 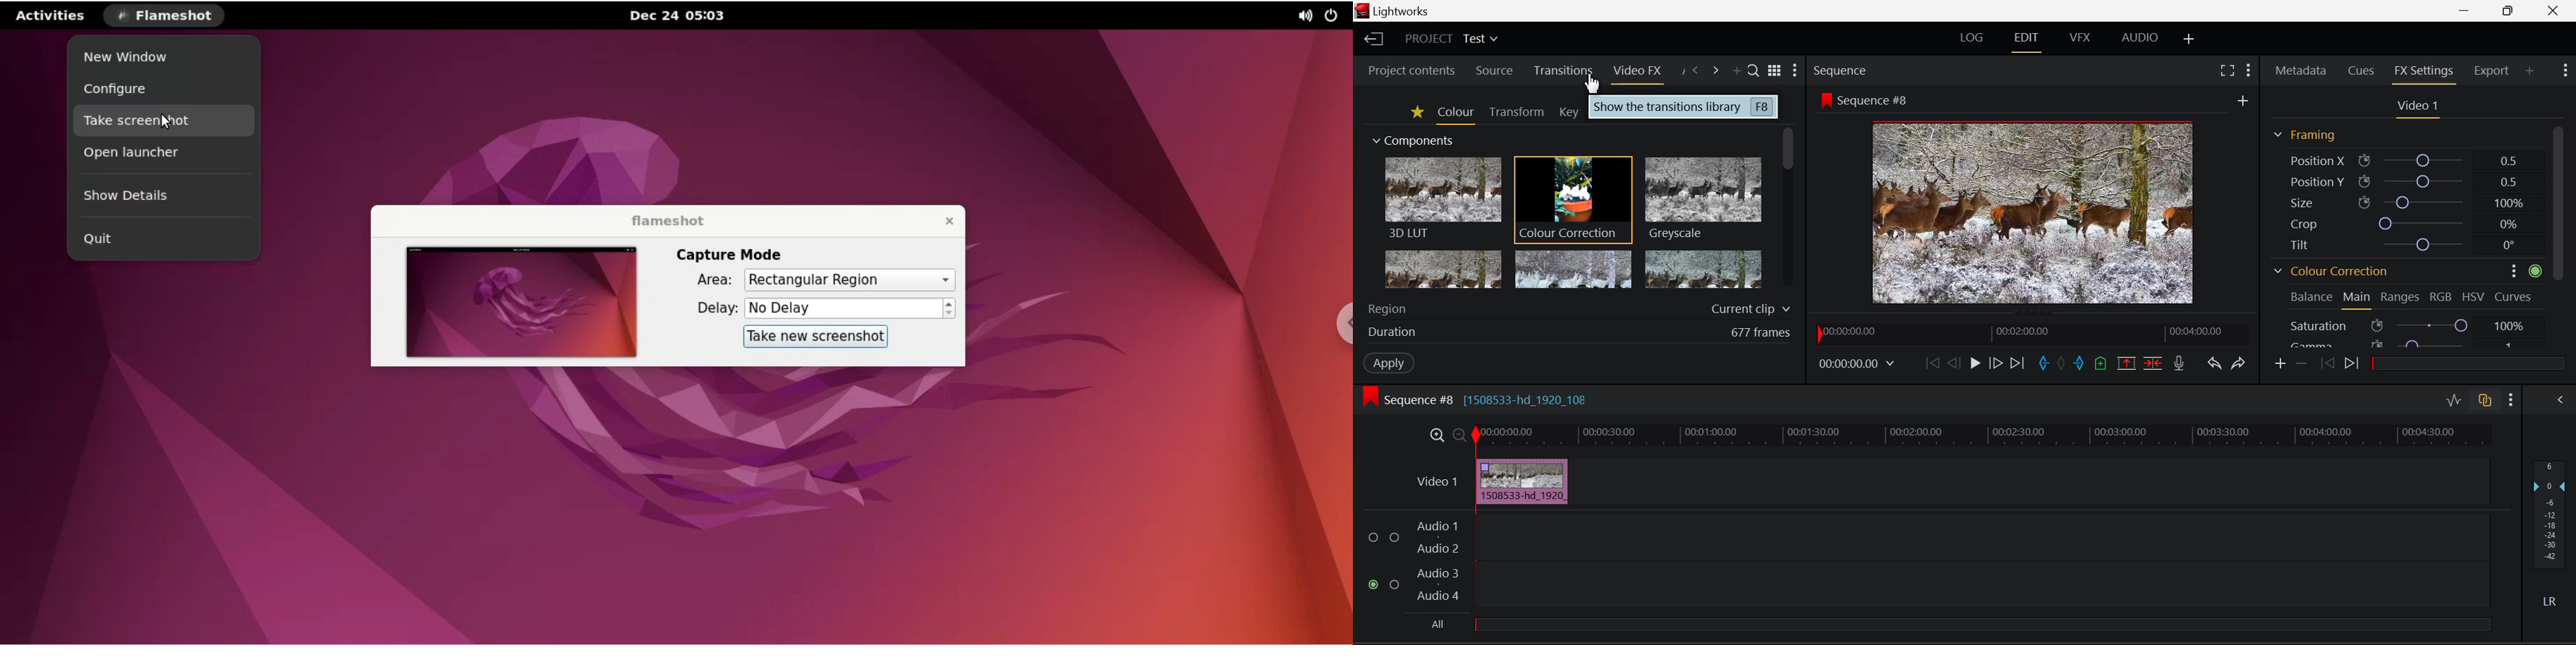 What do you see at coordinates (1390, 363) in the screenshot?
I see `Apply` at bounding box center [1390, 363].